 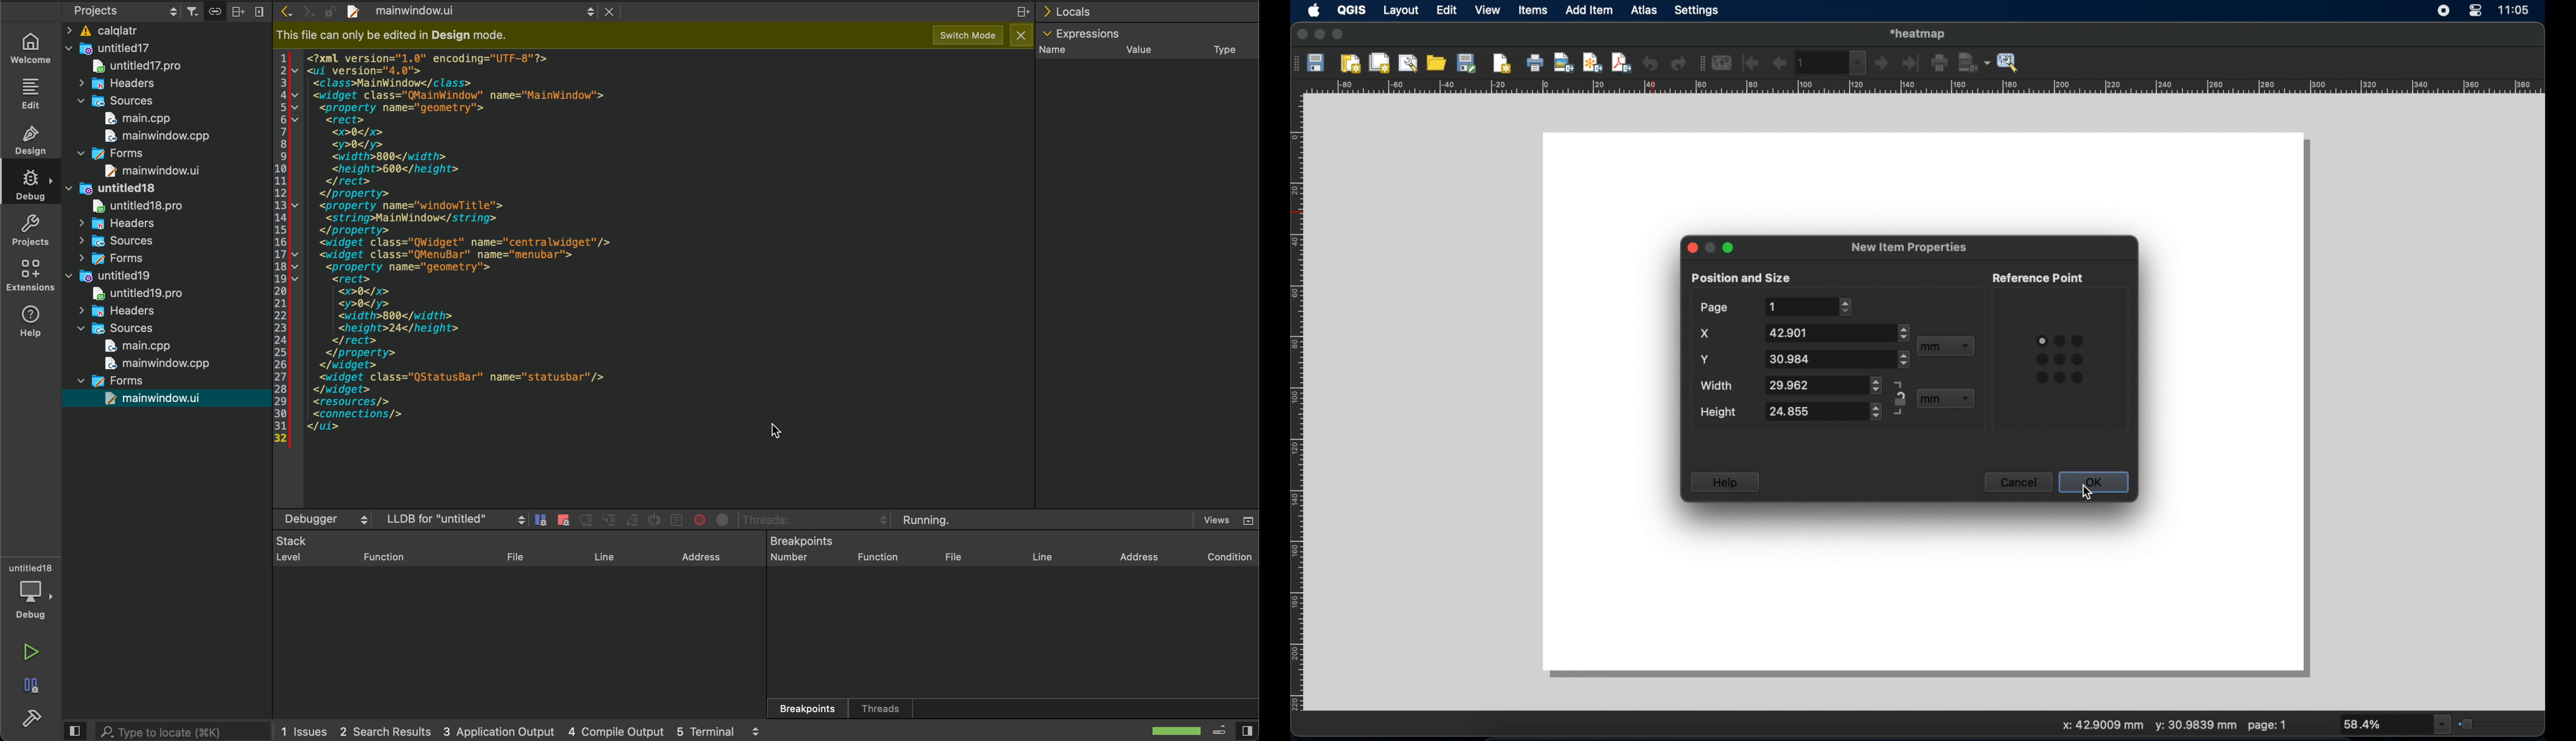 What do you see at coordinates (1149, 13) in the screenshot?
I see `locals` at bounding box center [1149, 13].